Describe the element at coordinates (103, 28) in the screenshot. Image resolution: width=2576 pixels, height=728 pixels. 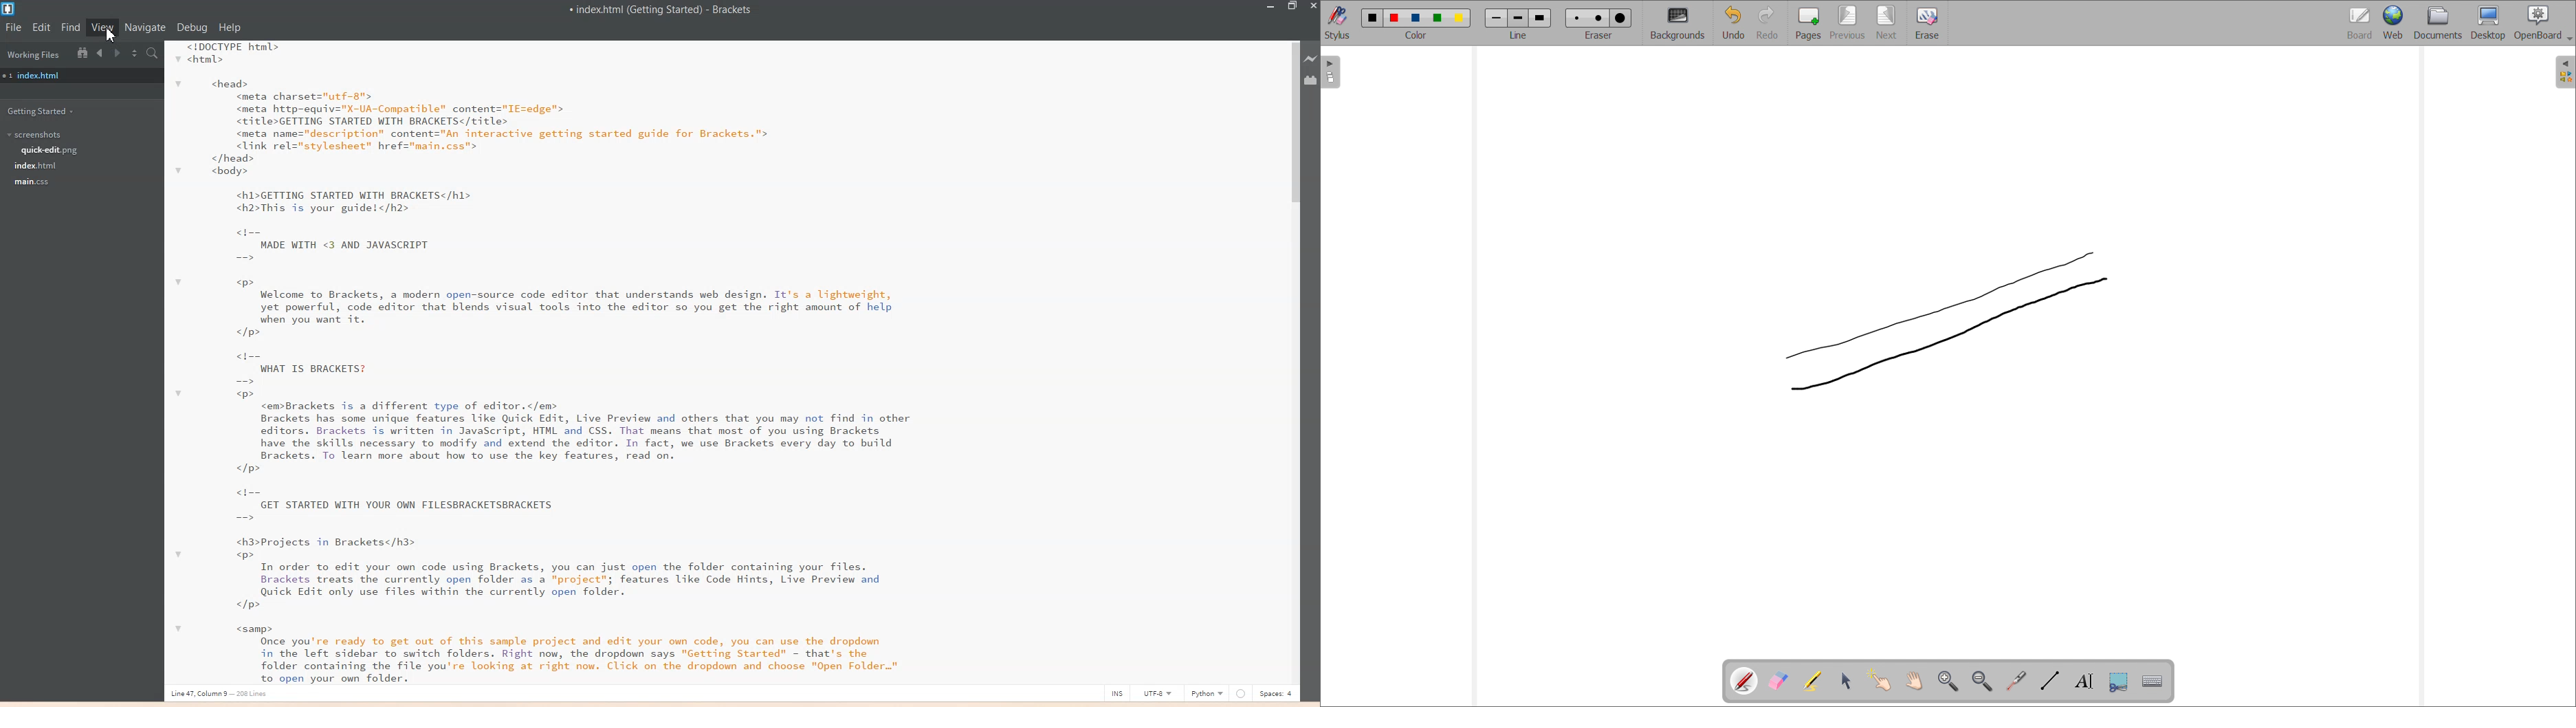
I see `View` at that location.